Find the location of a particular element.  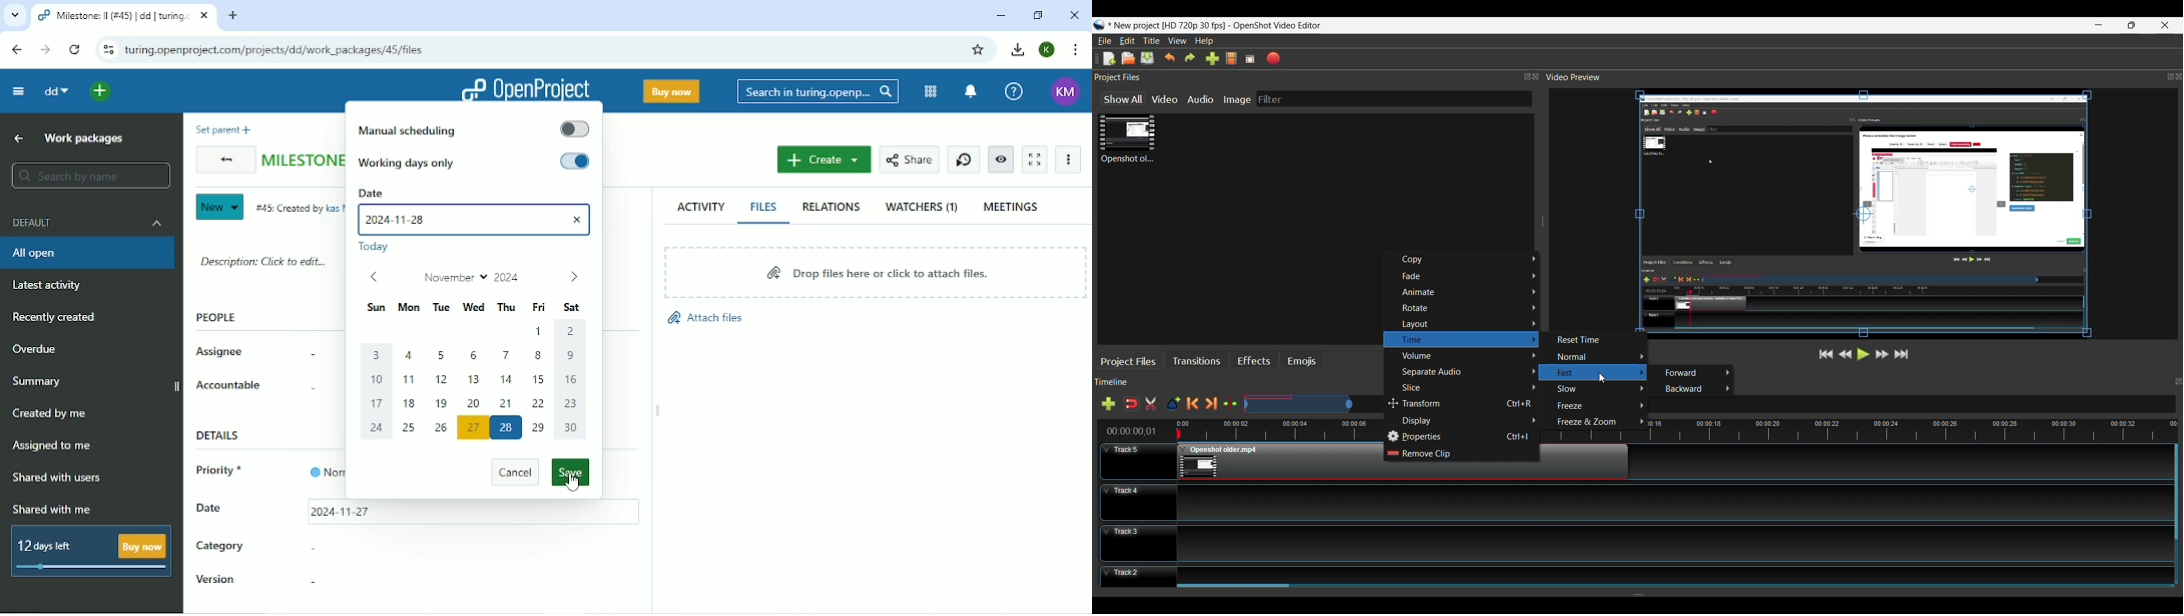

Freeze & Zoom is located at coordinates (1596, 422).